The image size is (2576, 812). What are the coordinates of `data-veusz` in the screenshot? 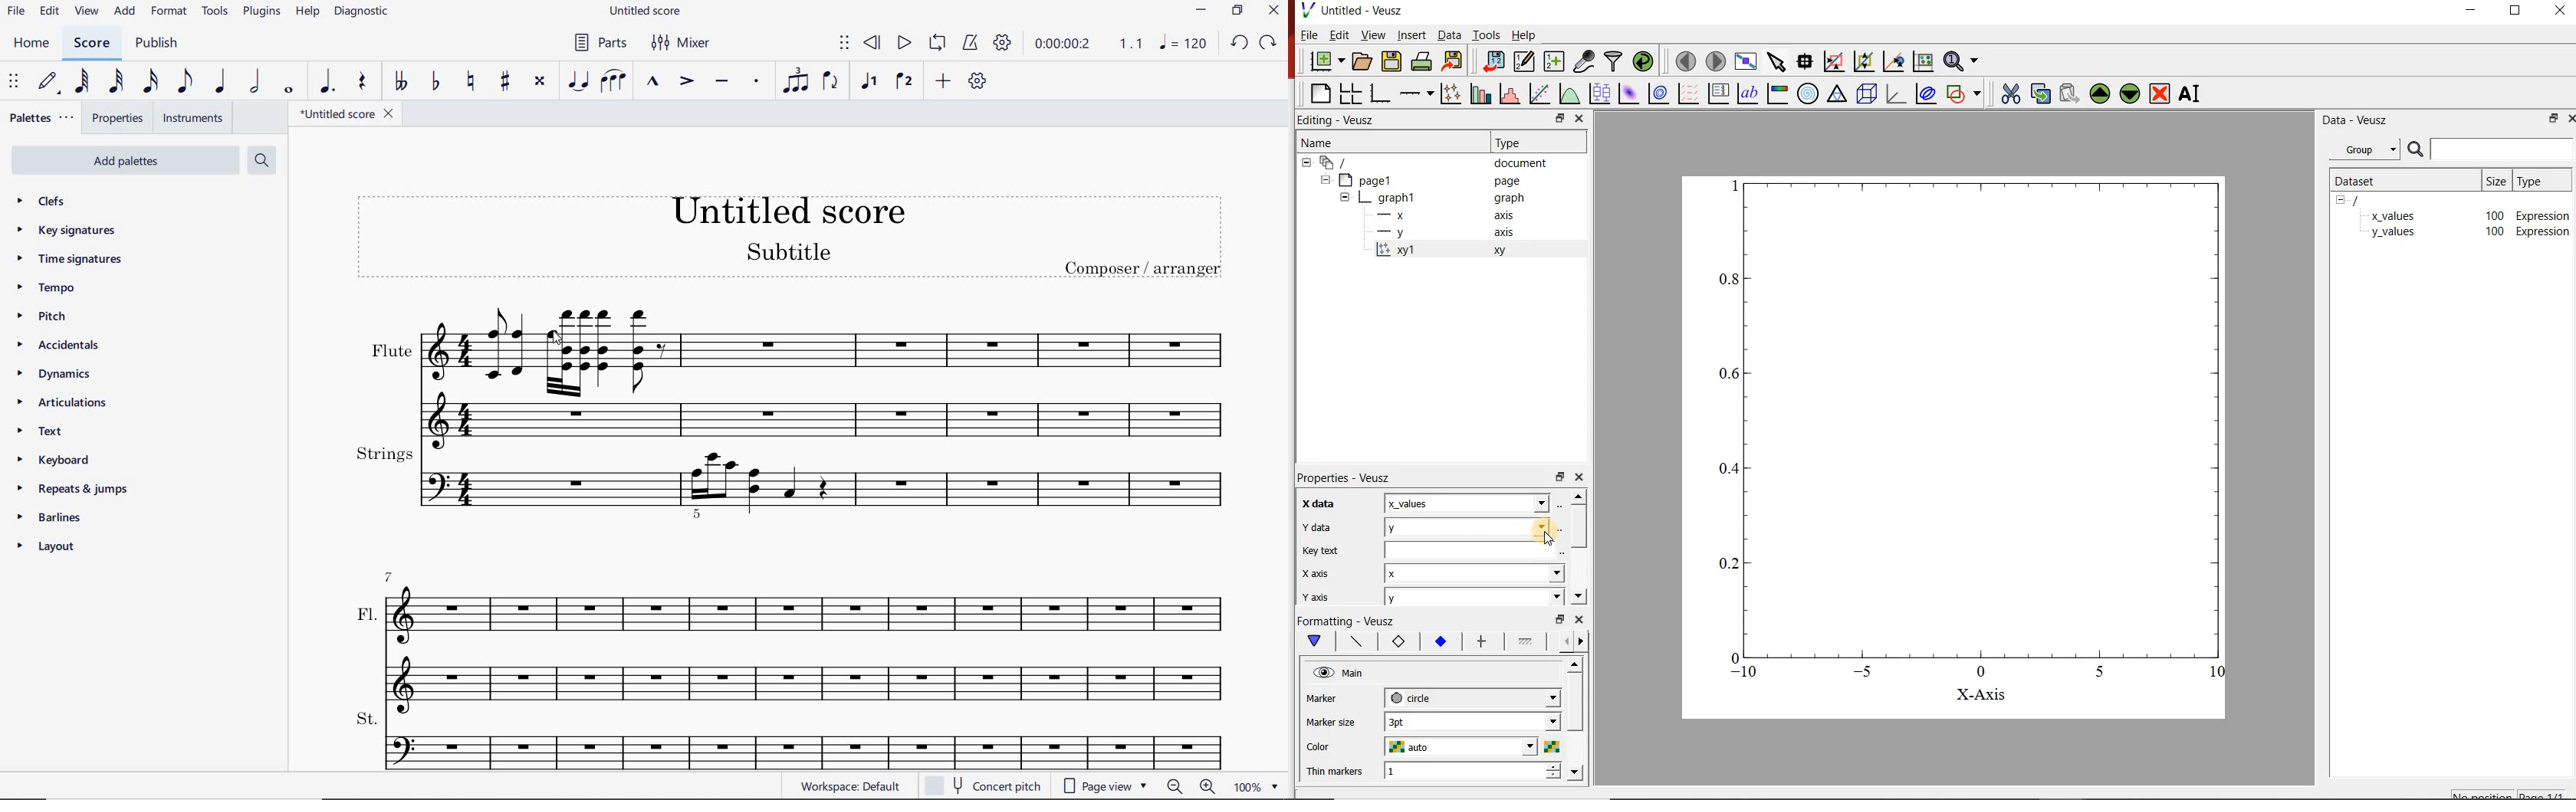 It's located at (2356, 122).